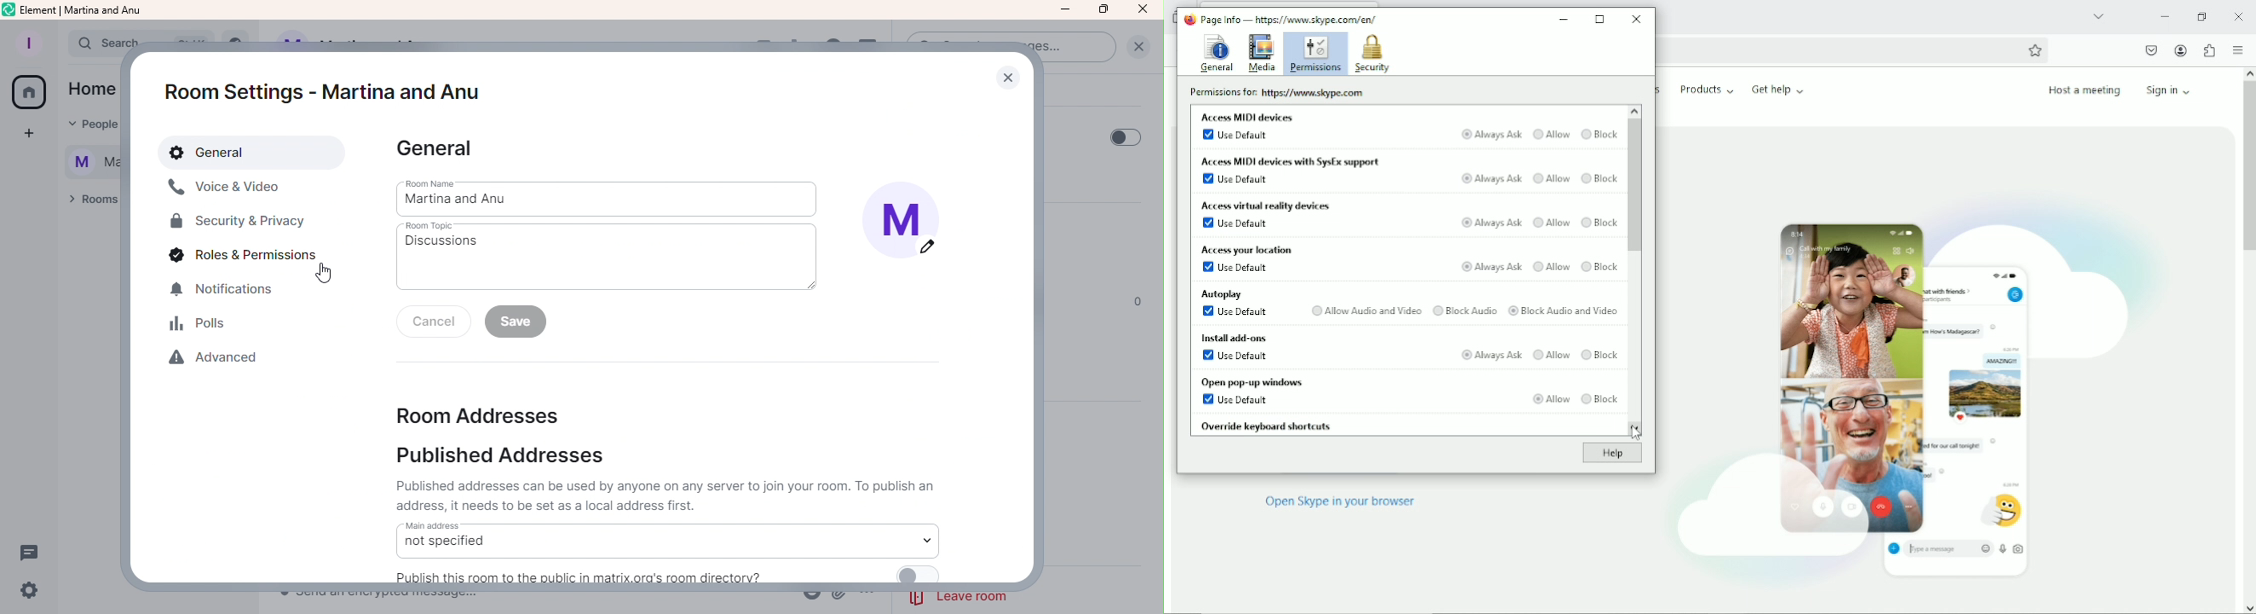 The image size is (2268, 616). I want to click on Settings, so click(32, 590).